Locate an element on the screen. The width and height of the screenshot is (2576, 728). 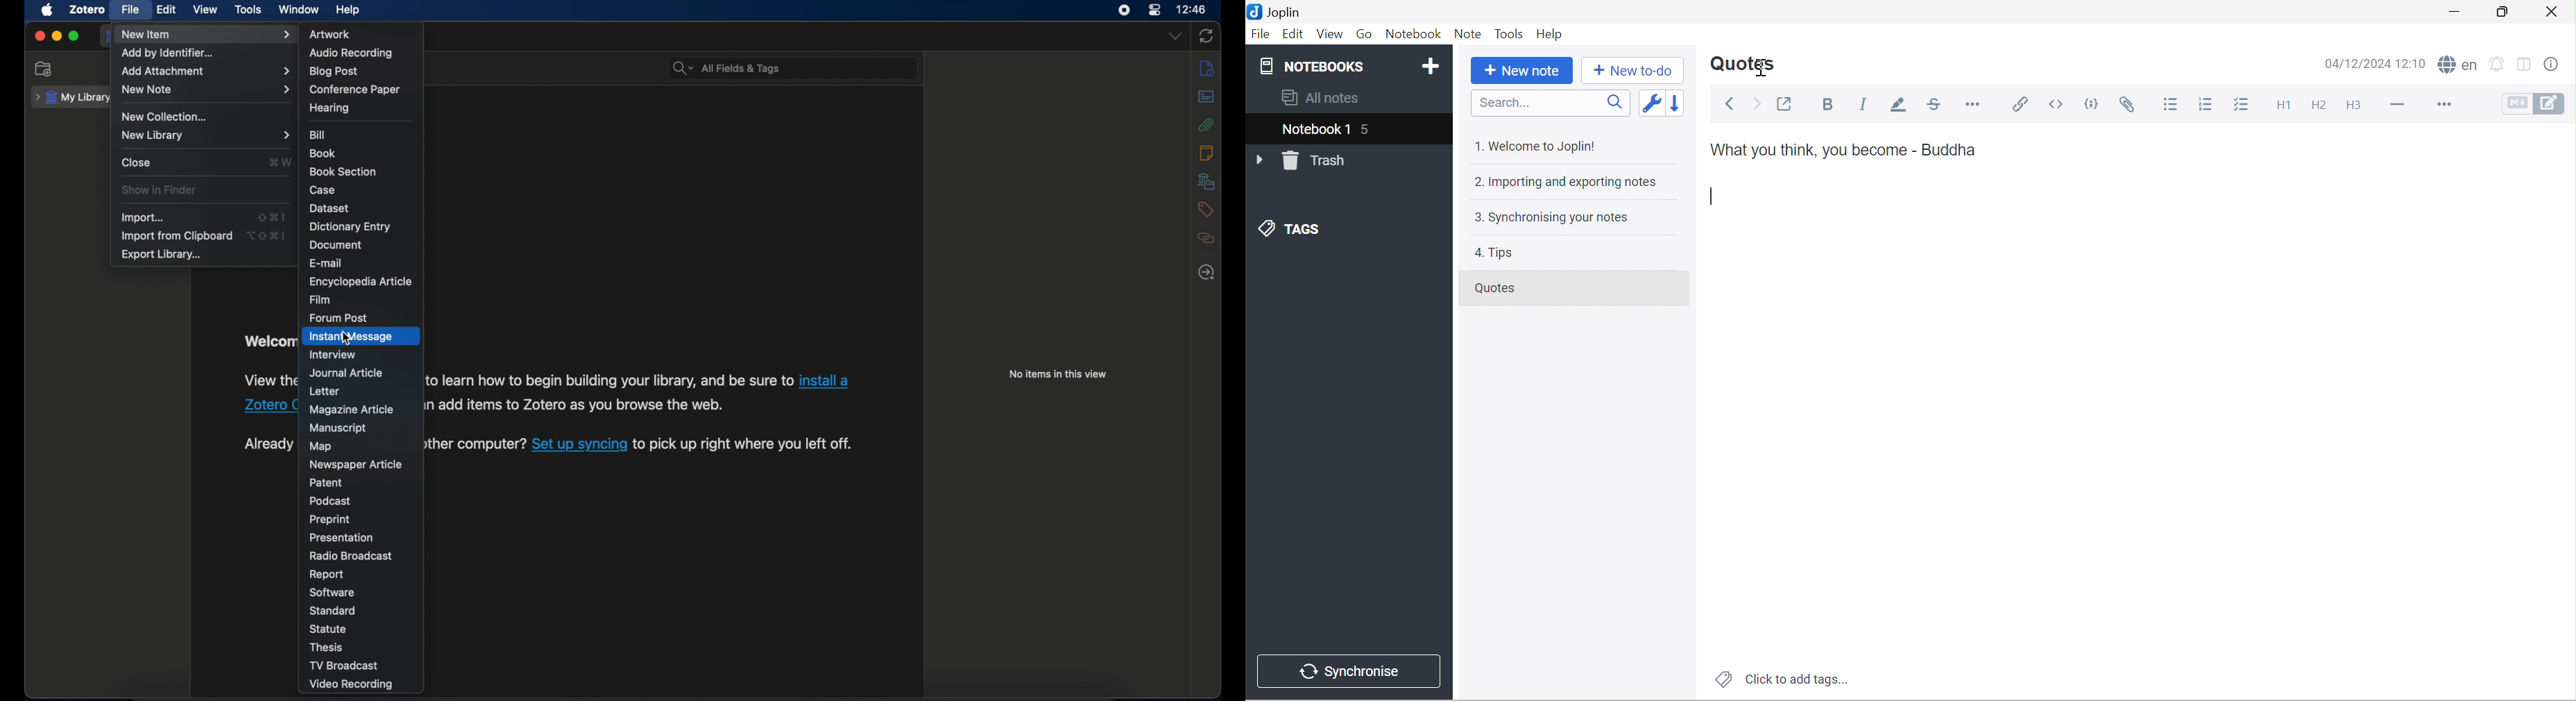
Heading 2 is located at coordinates (2322, 105).